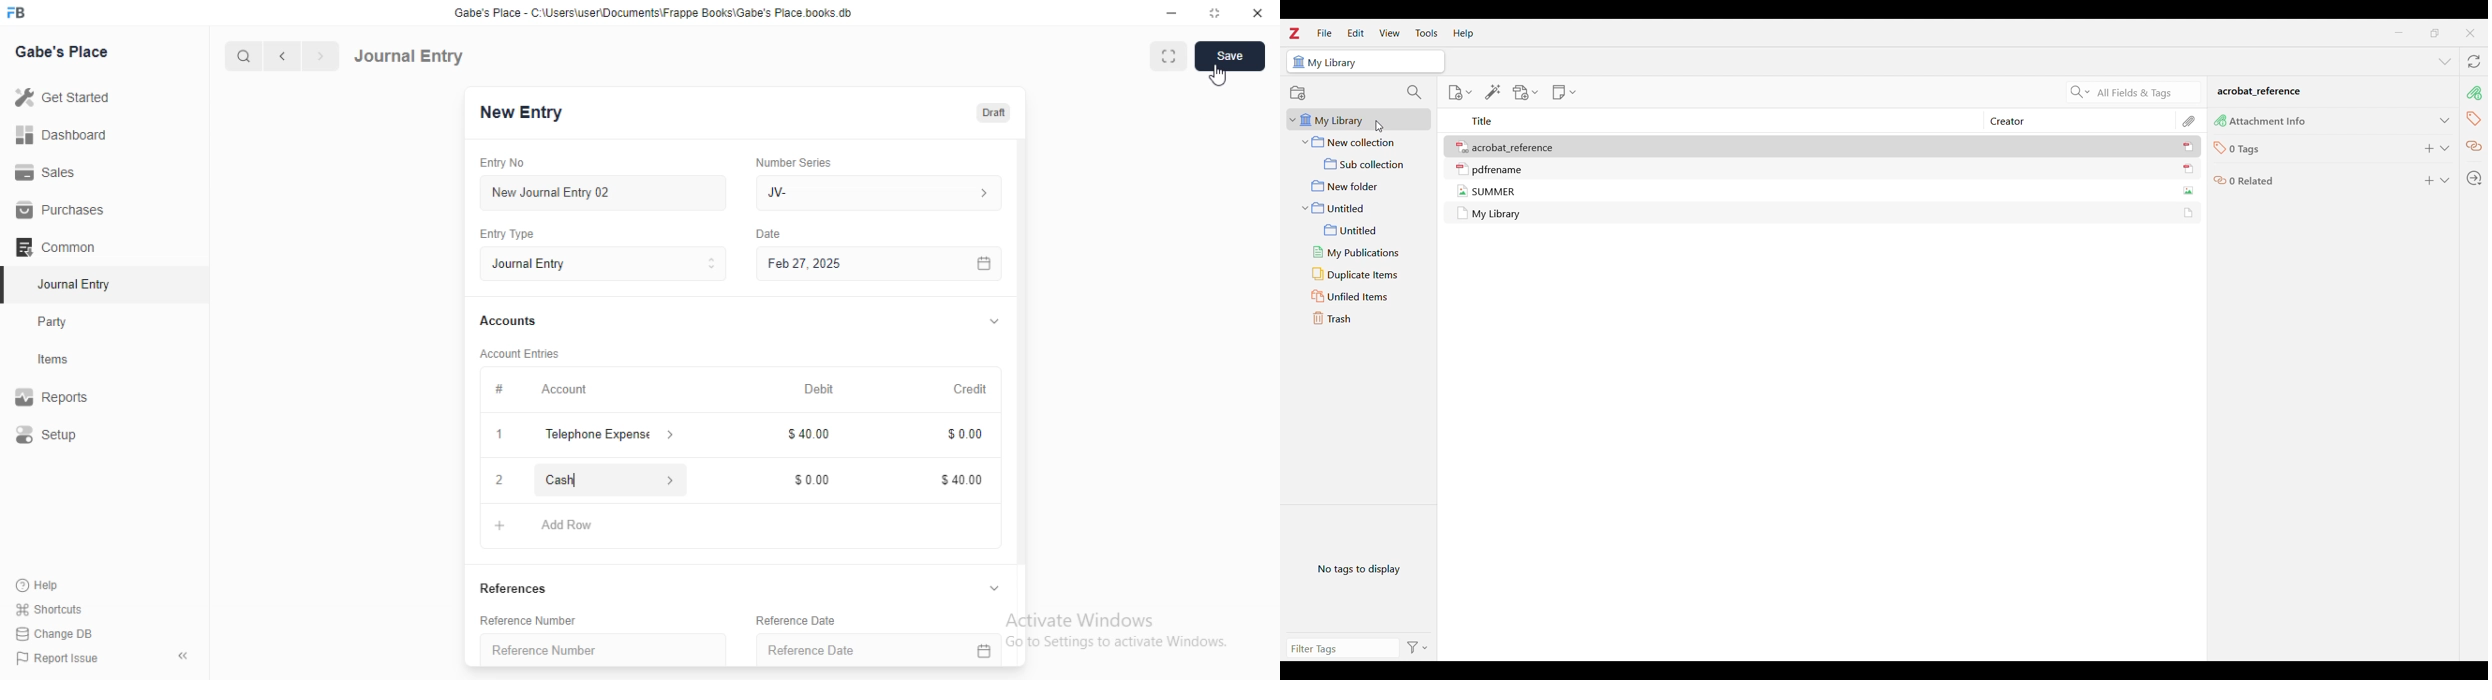  What do you see at coordinates (519, 353) in the screenshot?
I see `Account entries` at bounding box center [519, 353].